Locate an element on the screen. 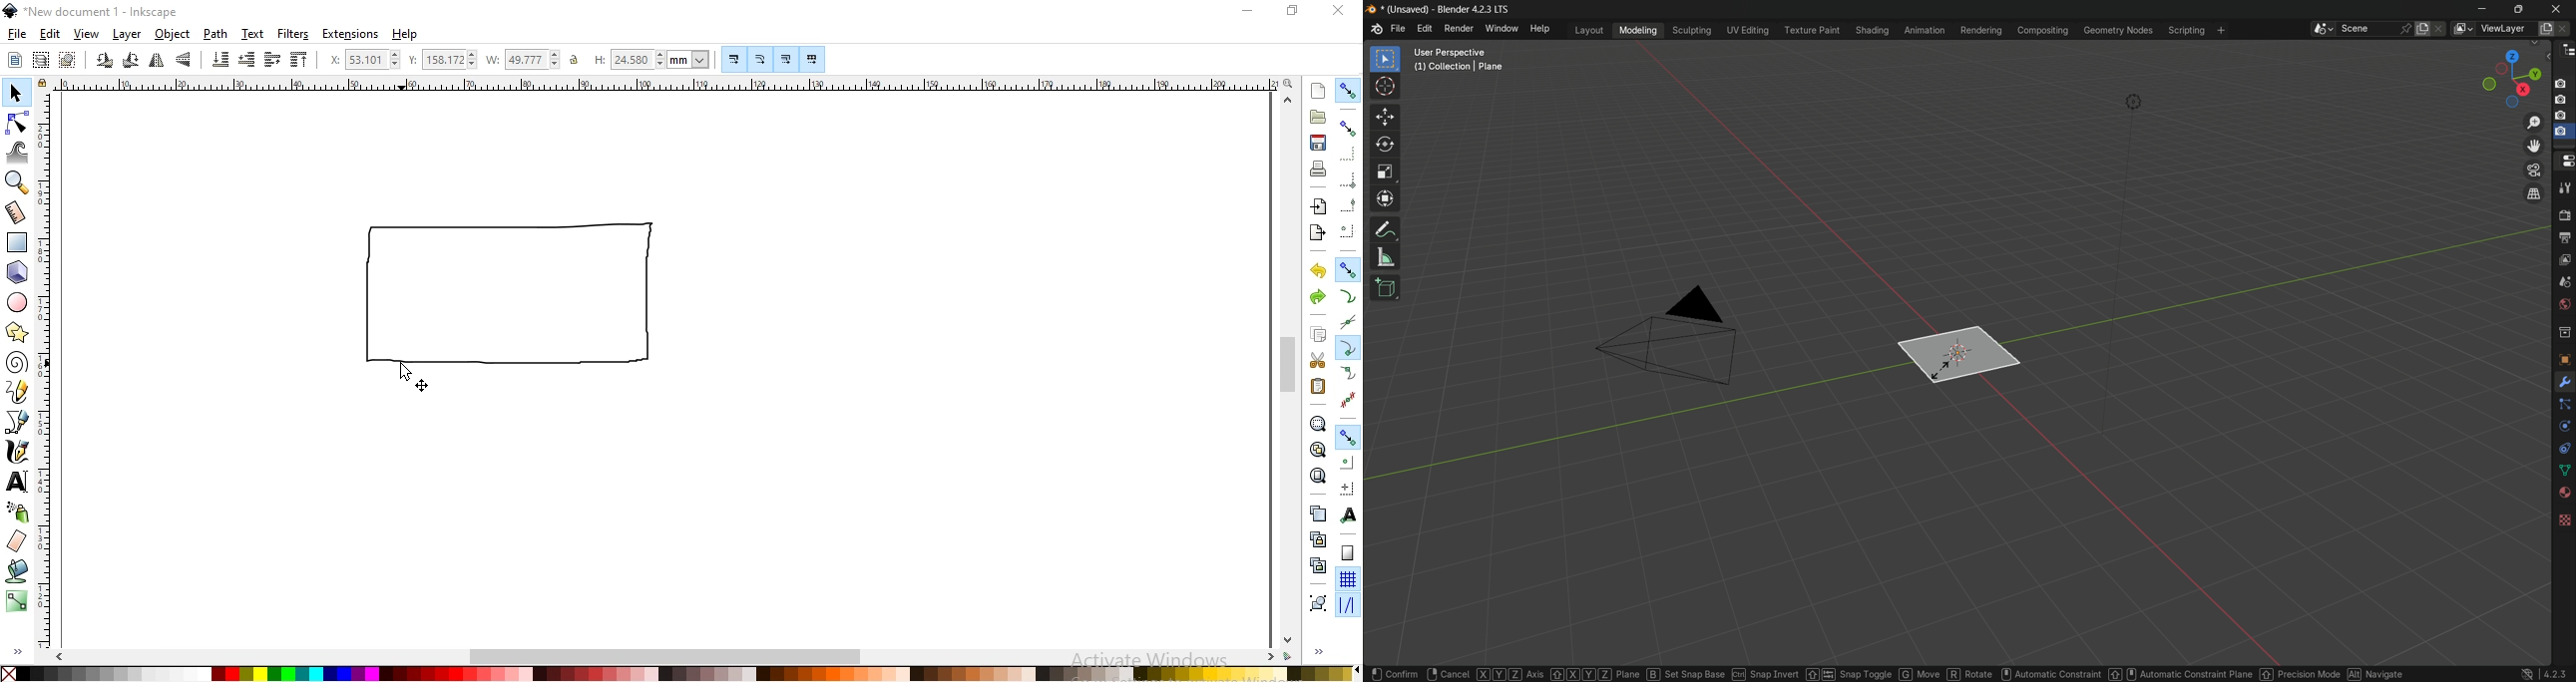 The width and height of the screenshot is (2576, 700). scripting is located at coordinates (2184, 31).